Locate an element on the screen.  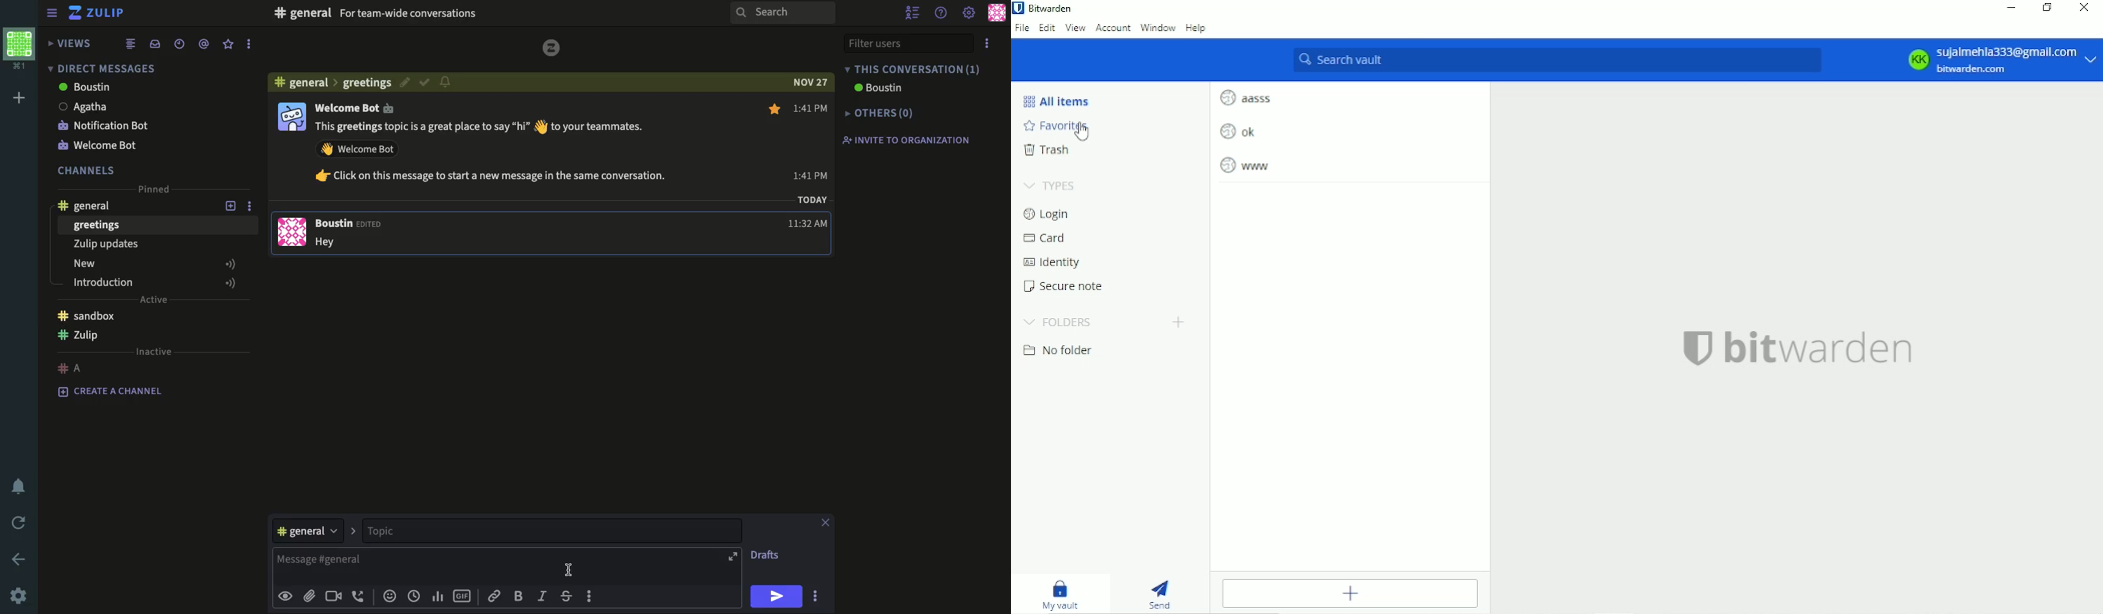
Zulip updates is located at coordinates (105, 244).